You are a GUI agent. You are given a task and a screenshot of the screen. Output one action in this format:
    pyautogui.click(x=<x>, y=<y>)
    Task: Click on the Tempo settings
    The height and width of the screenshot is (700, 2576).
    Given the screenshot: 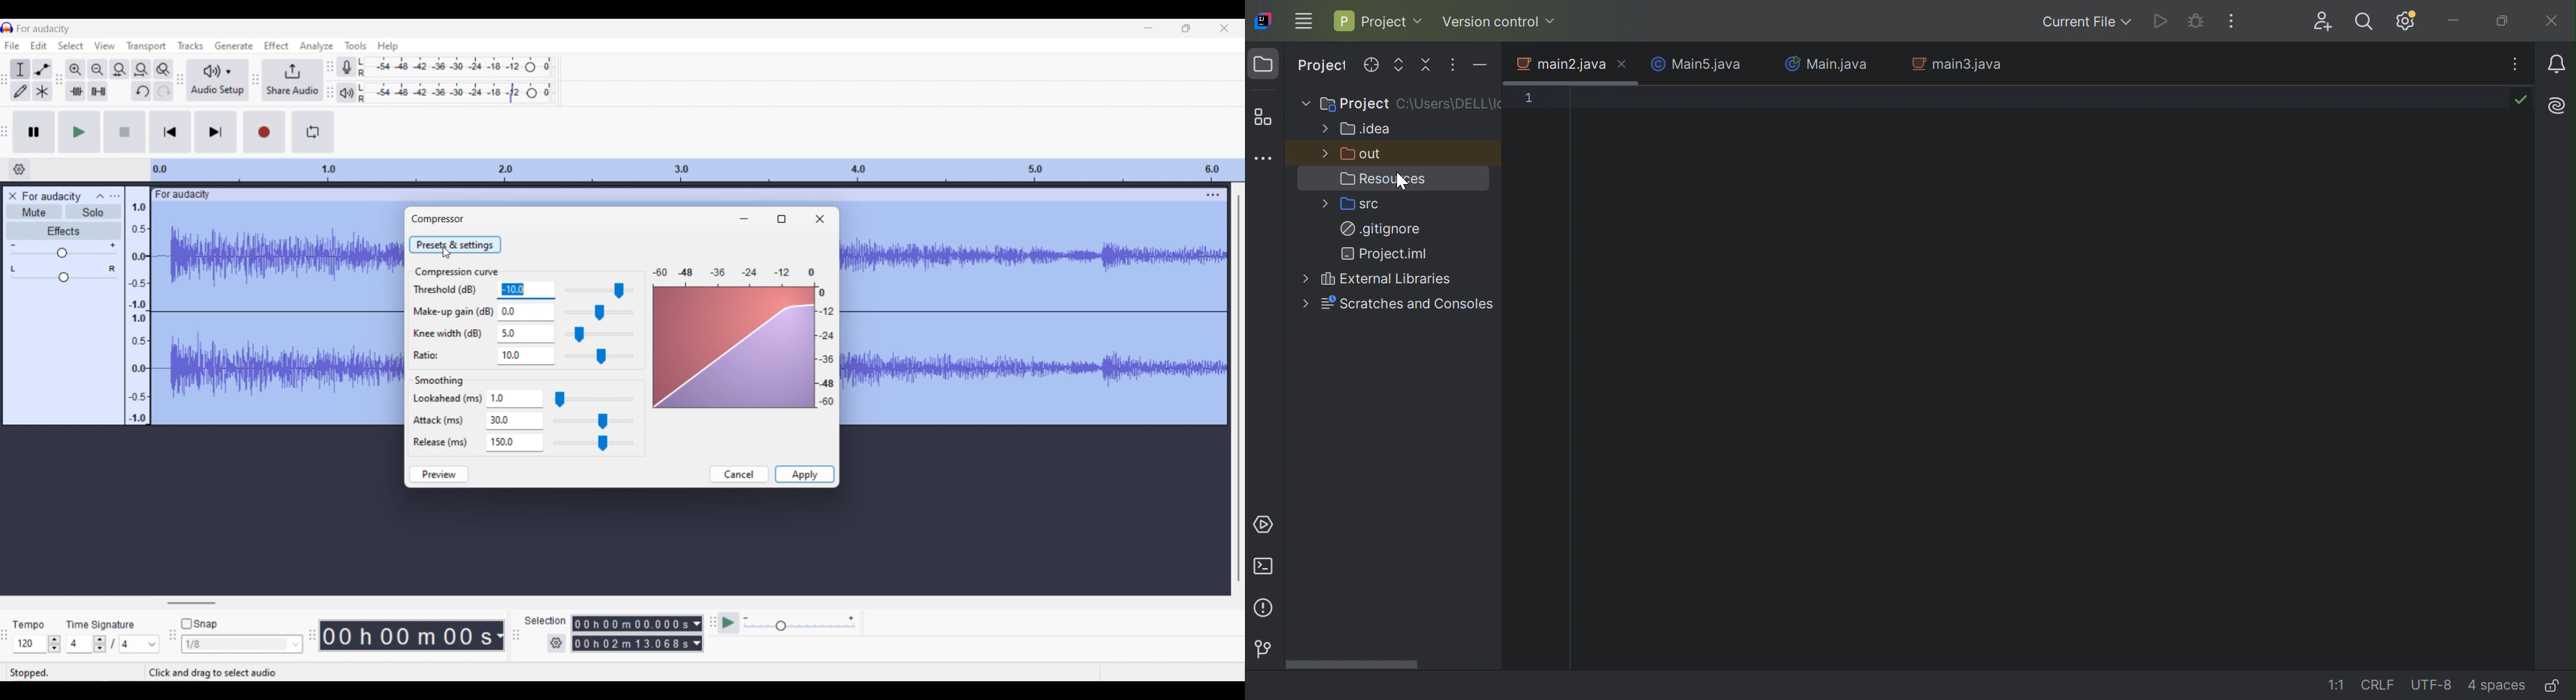 What is the action you would take?
    pyautogui.click(x=37, y=644)
    